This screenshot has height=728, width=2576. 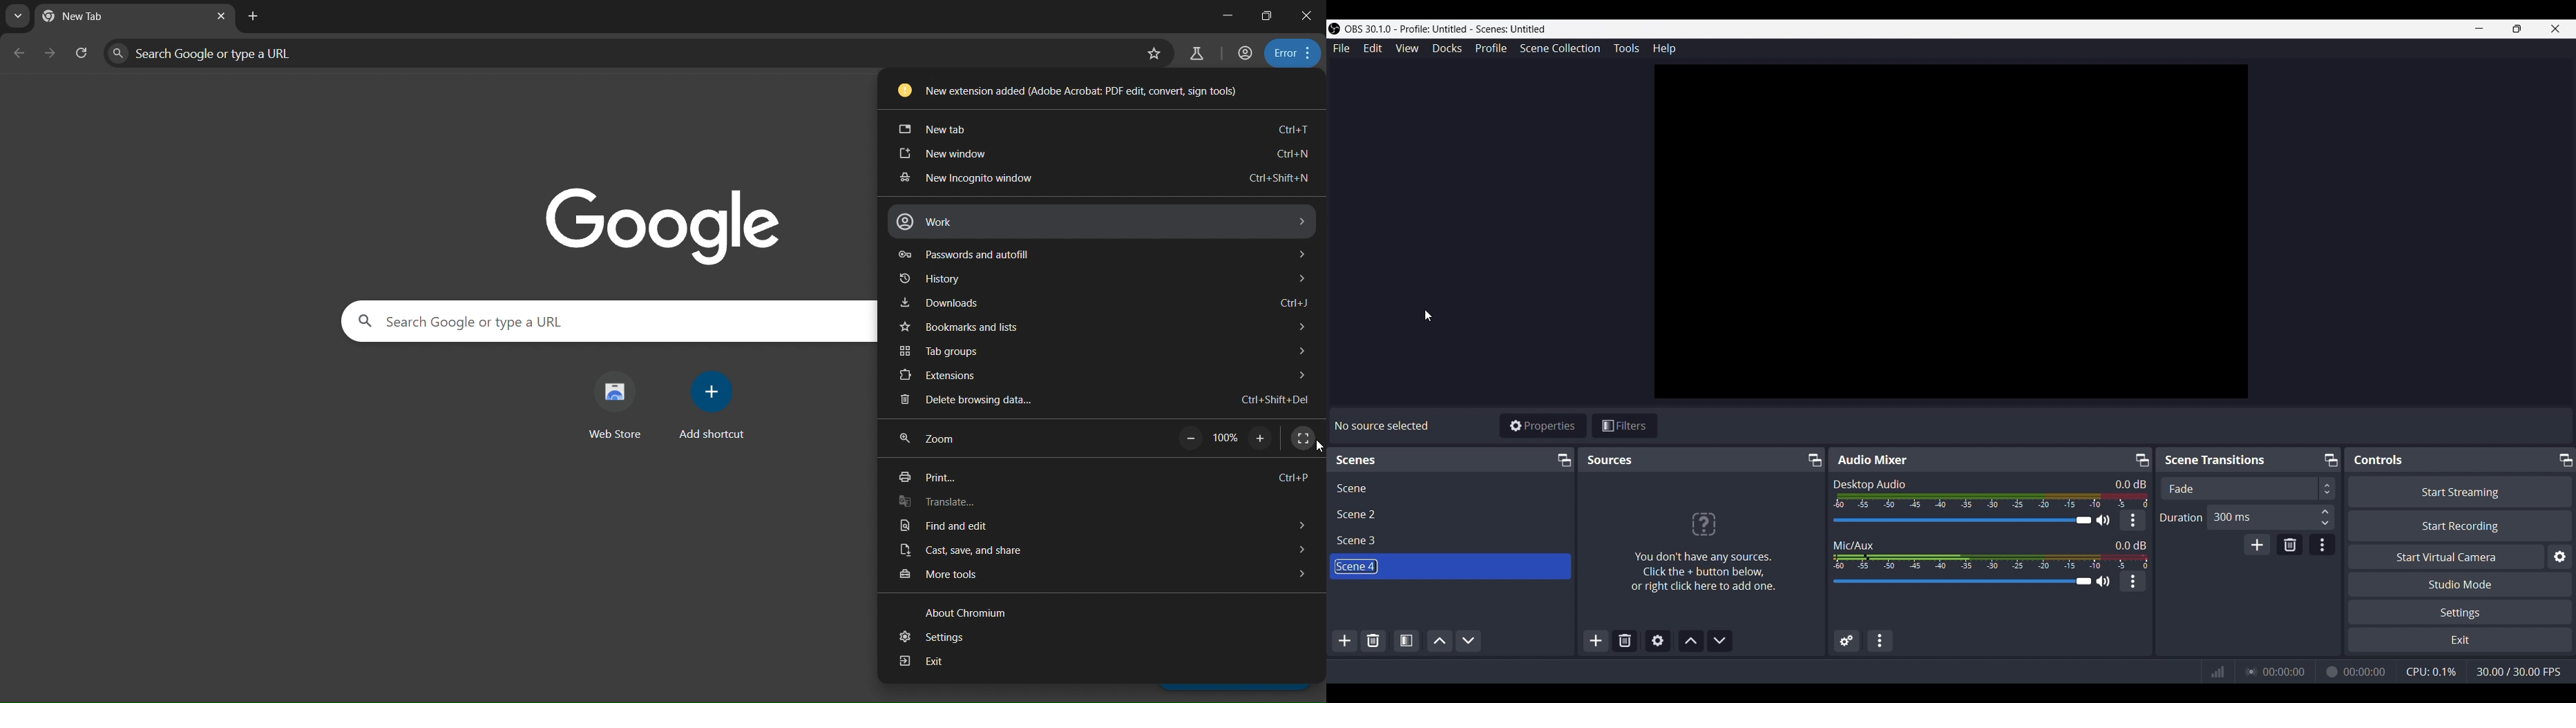 I want to click on configure virtual camera, so click(x=2560, y=557).